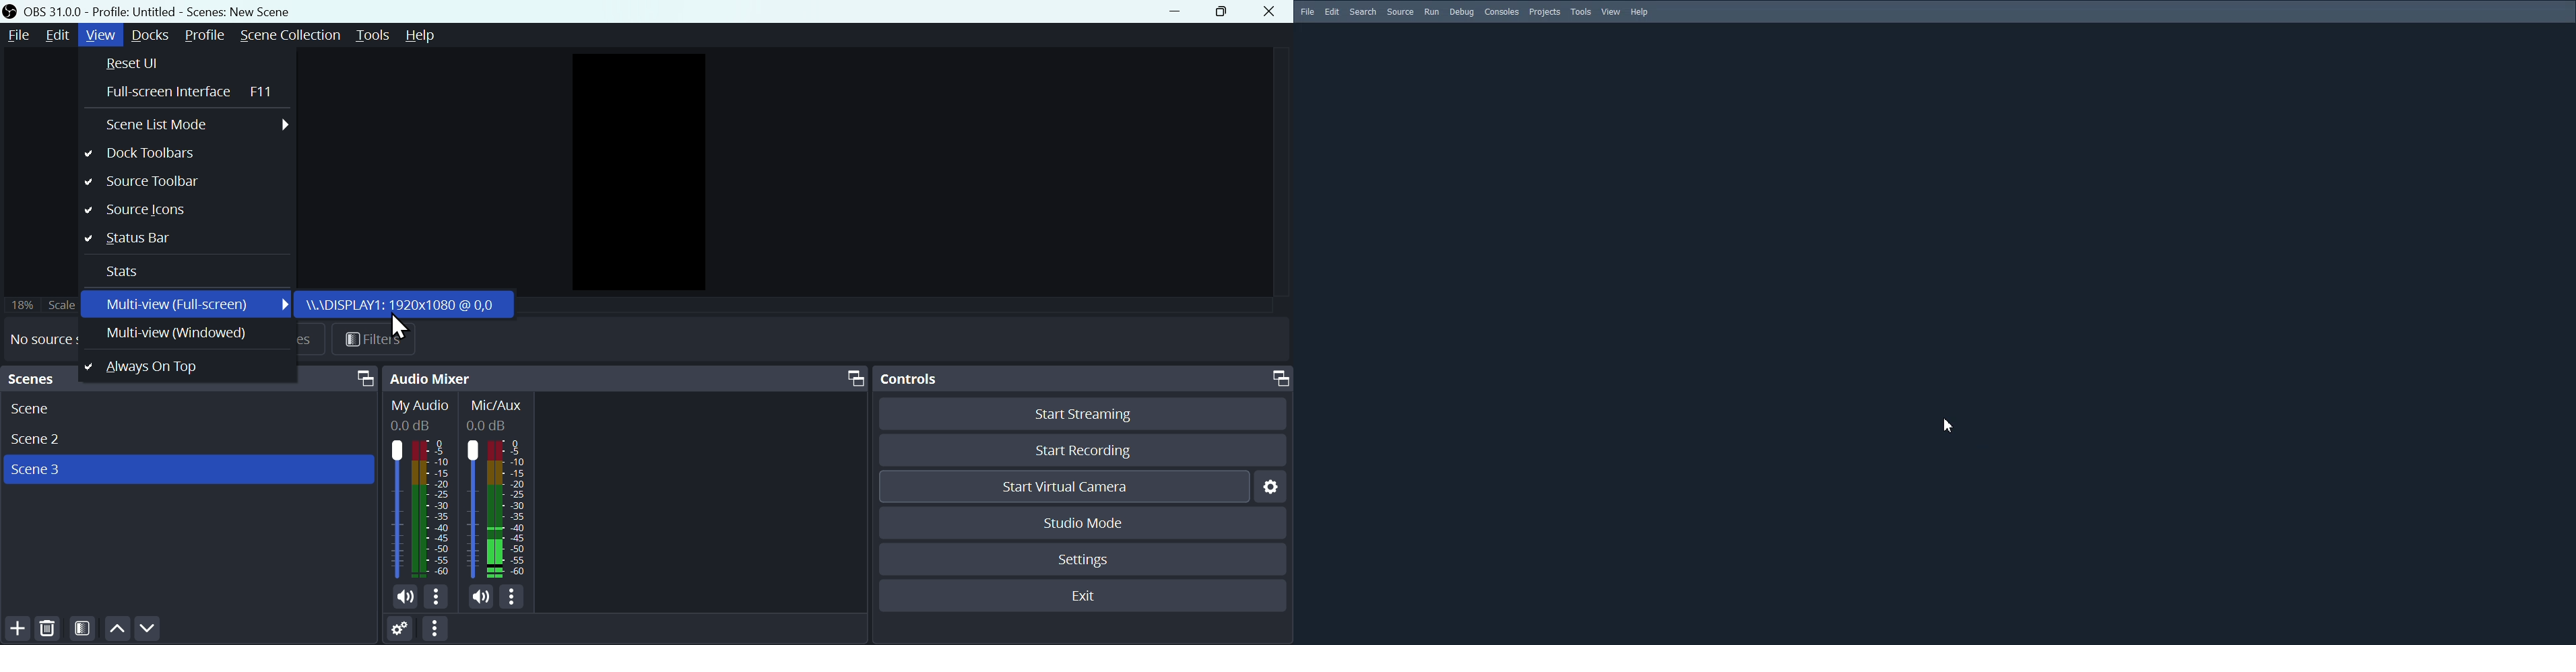 This screenshot has height=672, width=2576. What do you see at coordinates (1308, 11) in the screenshot?
I see `File` at bounding box center [1308, 11].